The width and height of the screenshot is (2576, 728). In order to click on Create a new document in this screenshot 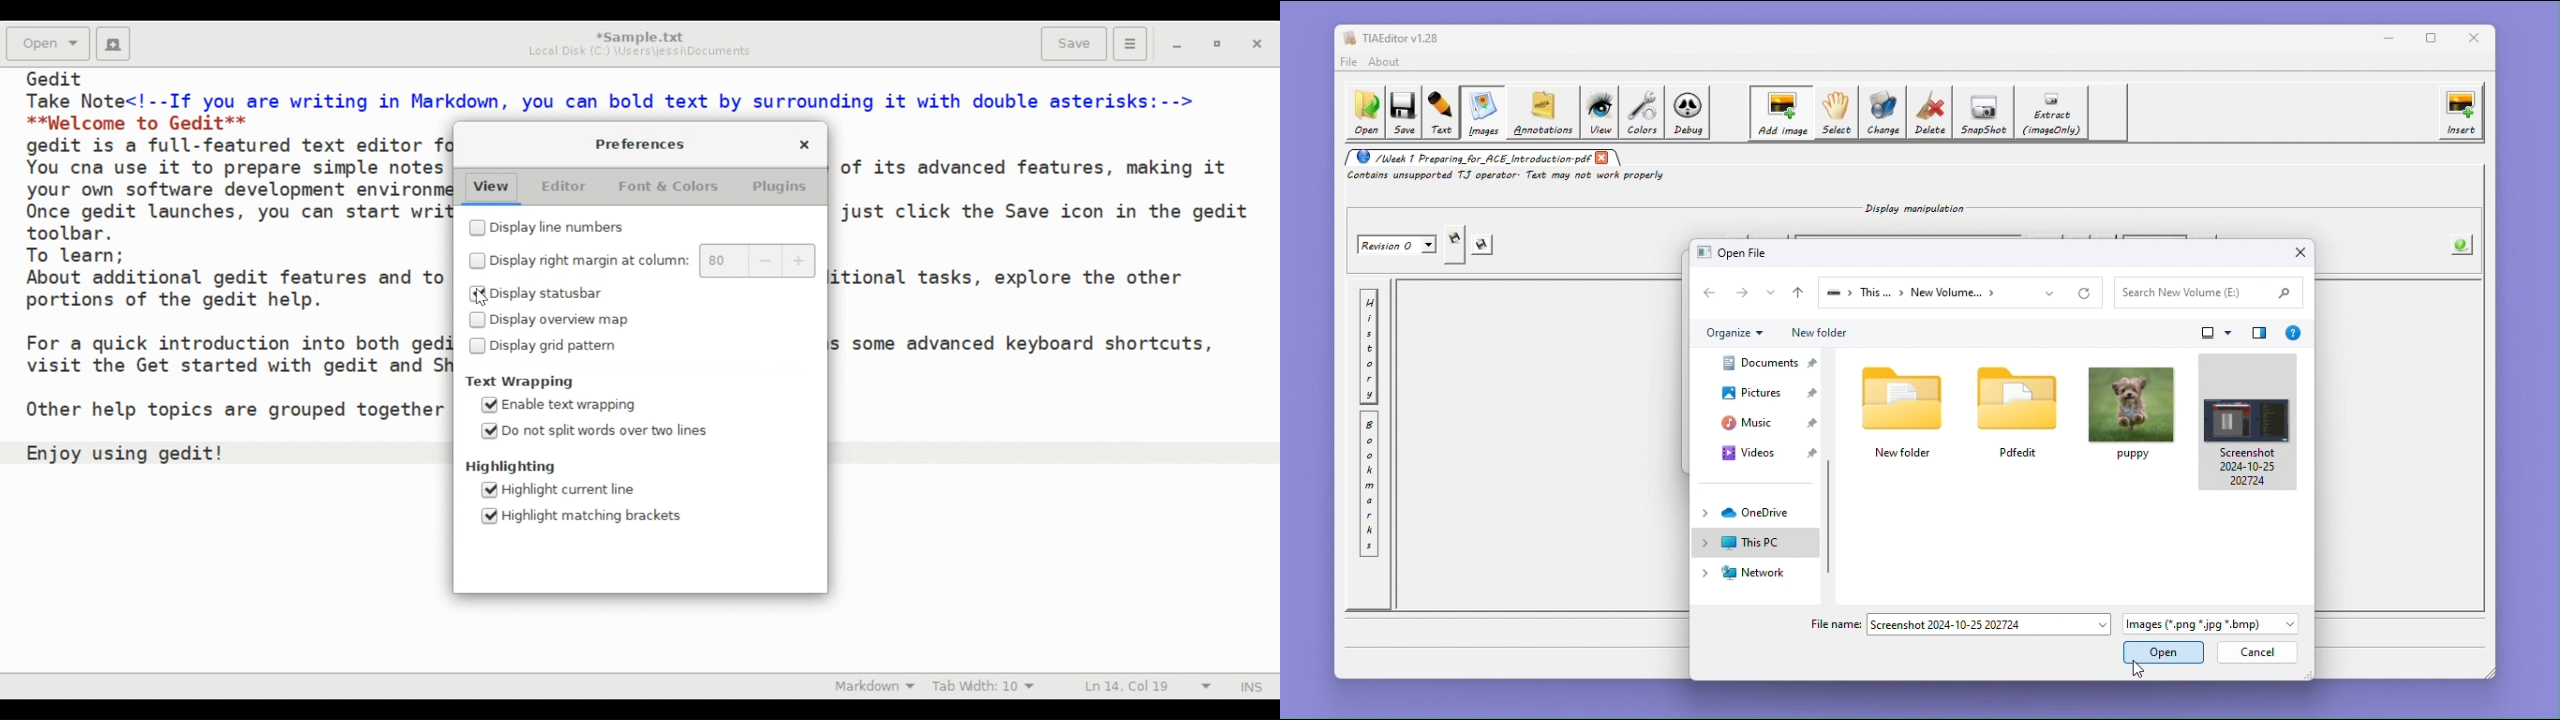, I will do `click(113, 44)`.